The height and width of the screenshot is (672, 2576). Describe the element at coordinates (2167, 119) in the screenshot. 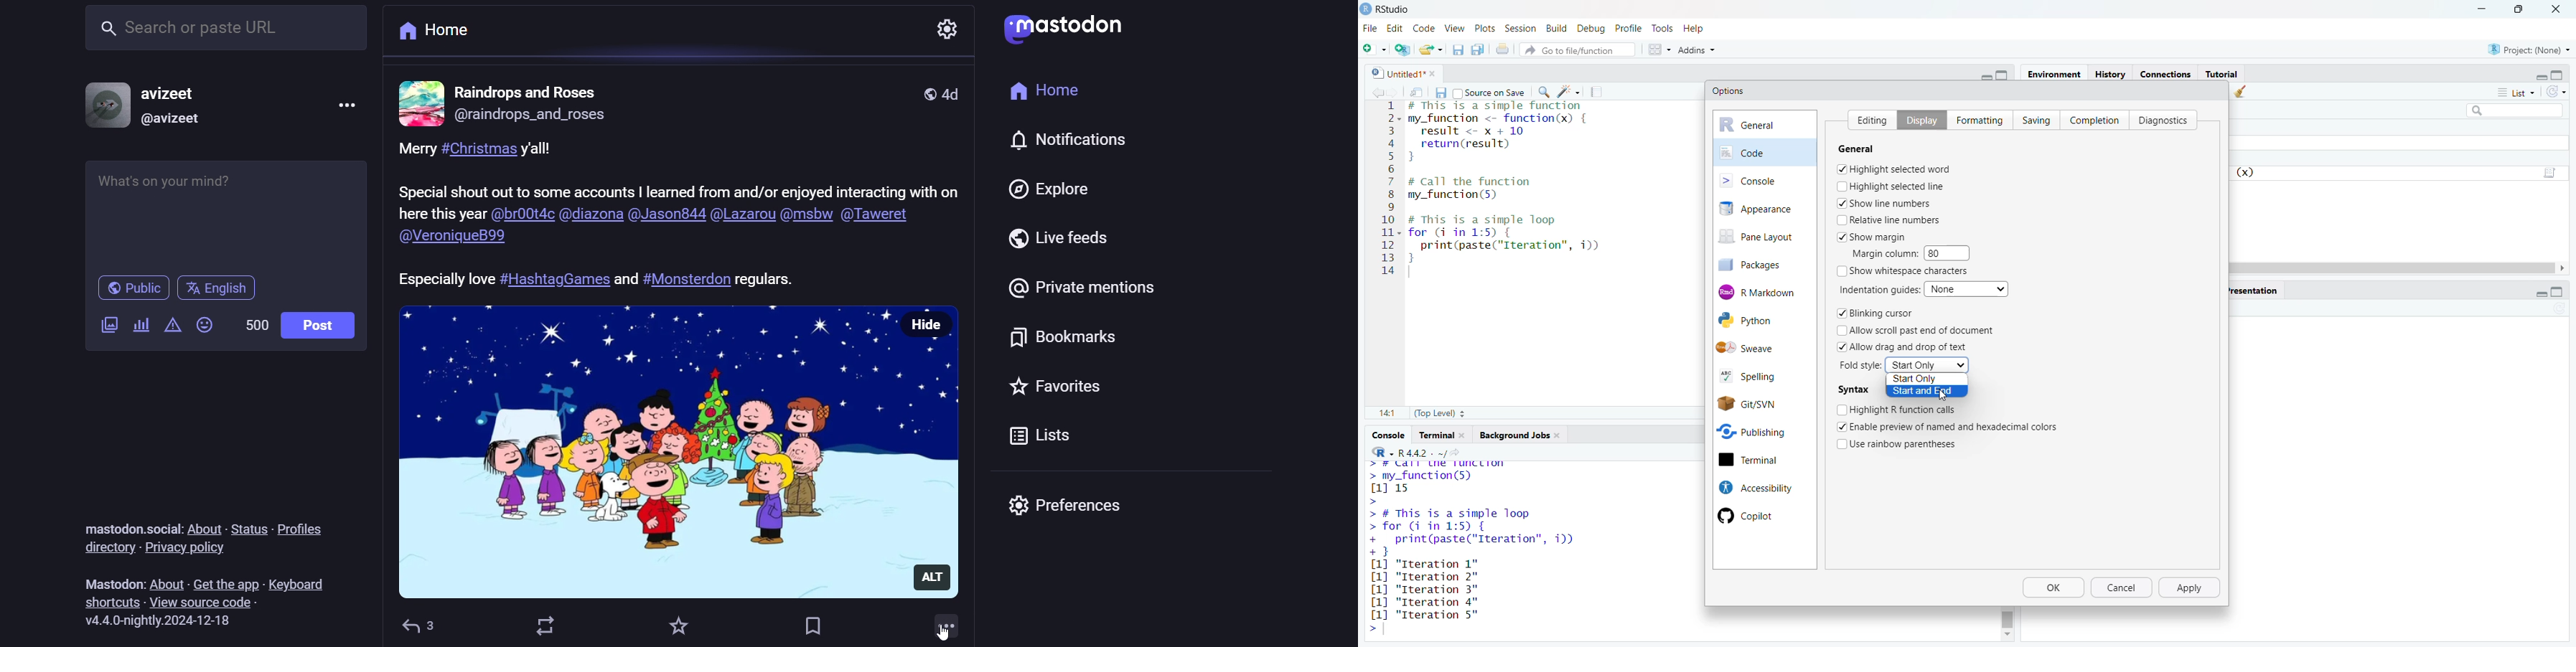

I see `diagnostics` at that location.